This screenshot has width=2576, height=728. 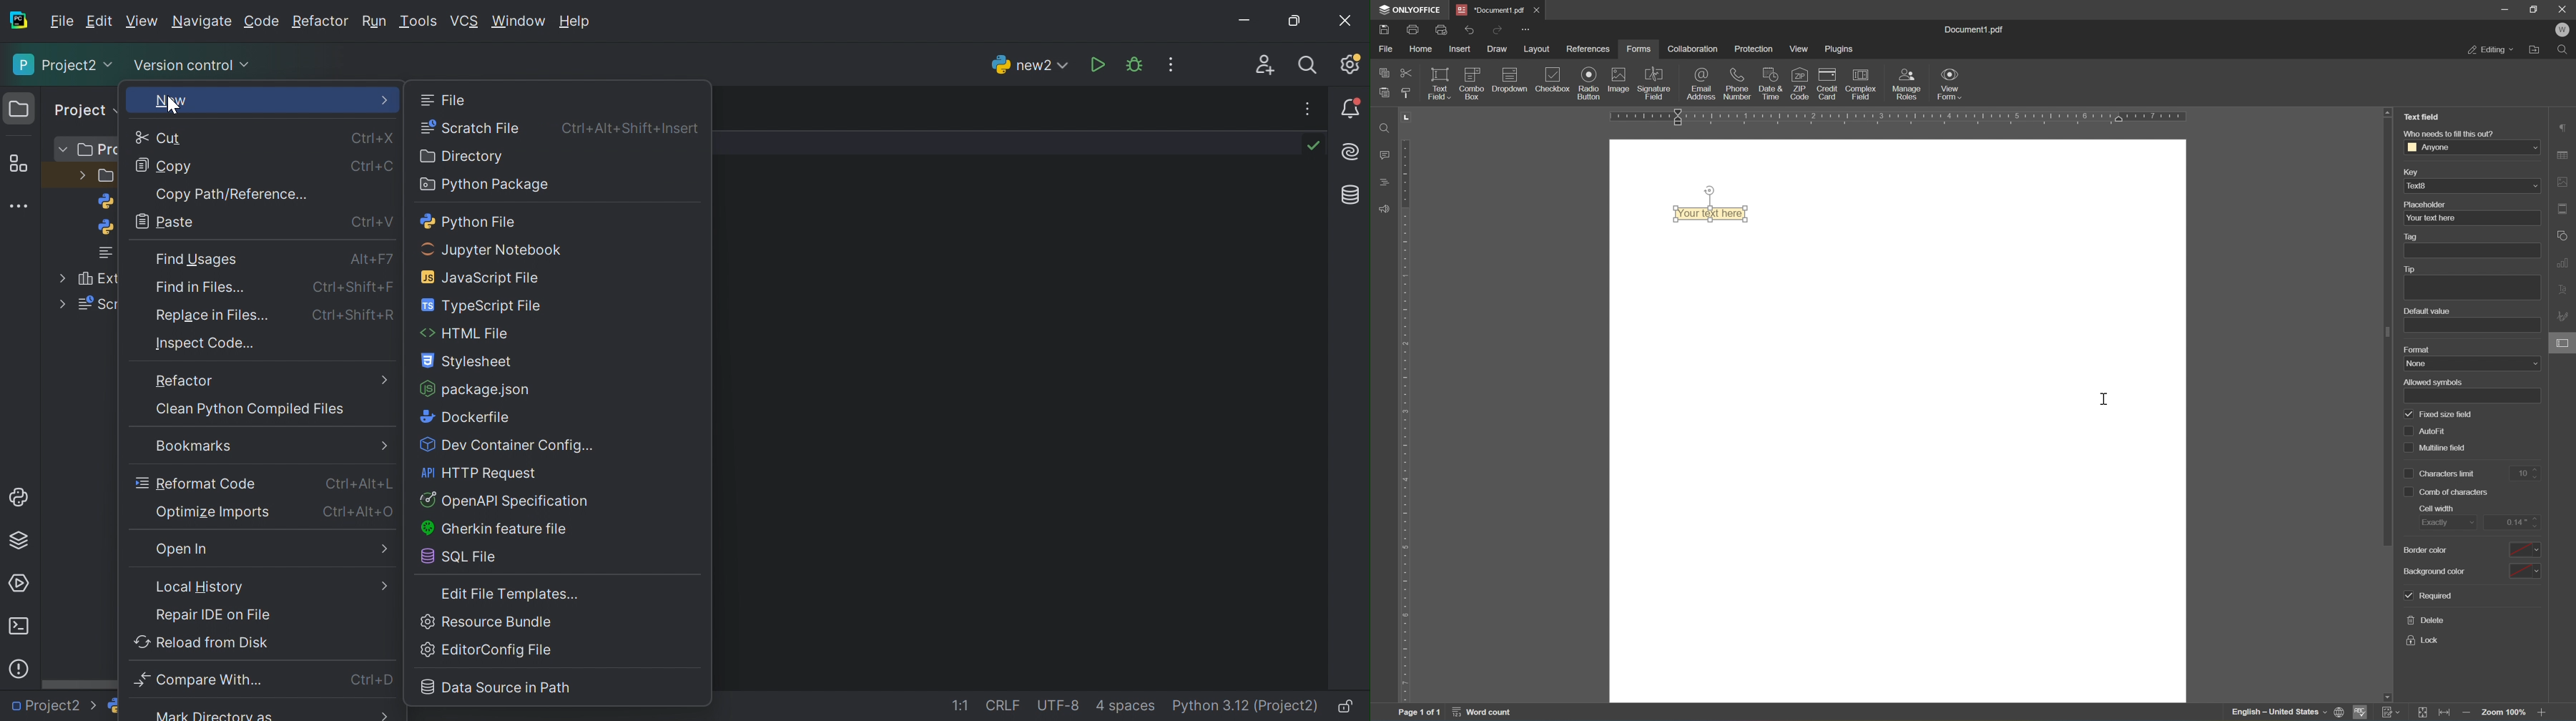 What do you see at coordinates (475, 389) in the screenshot?
I see `package.json` at bounding box center [475, 389].